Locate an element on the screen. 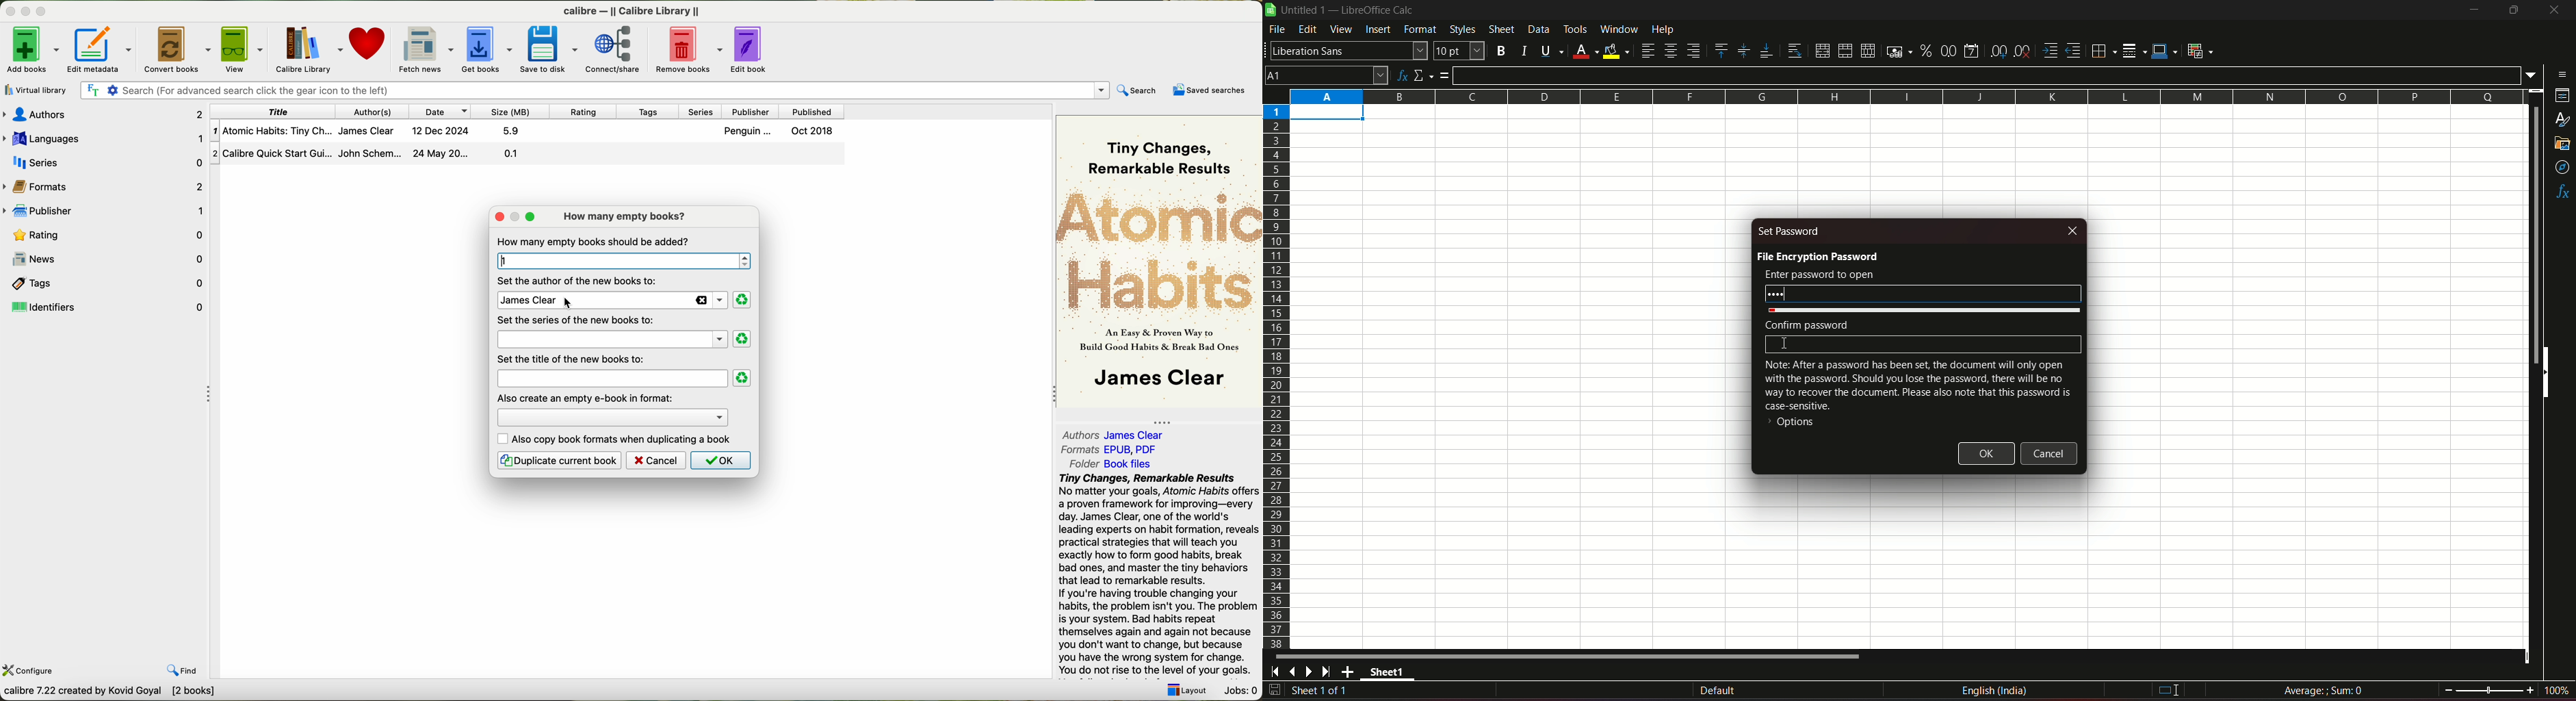 Image resolution: width=2576 pixels, height=728 pixels. series is located at coordinates (707, 111).